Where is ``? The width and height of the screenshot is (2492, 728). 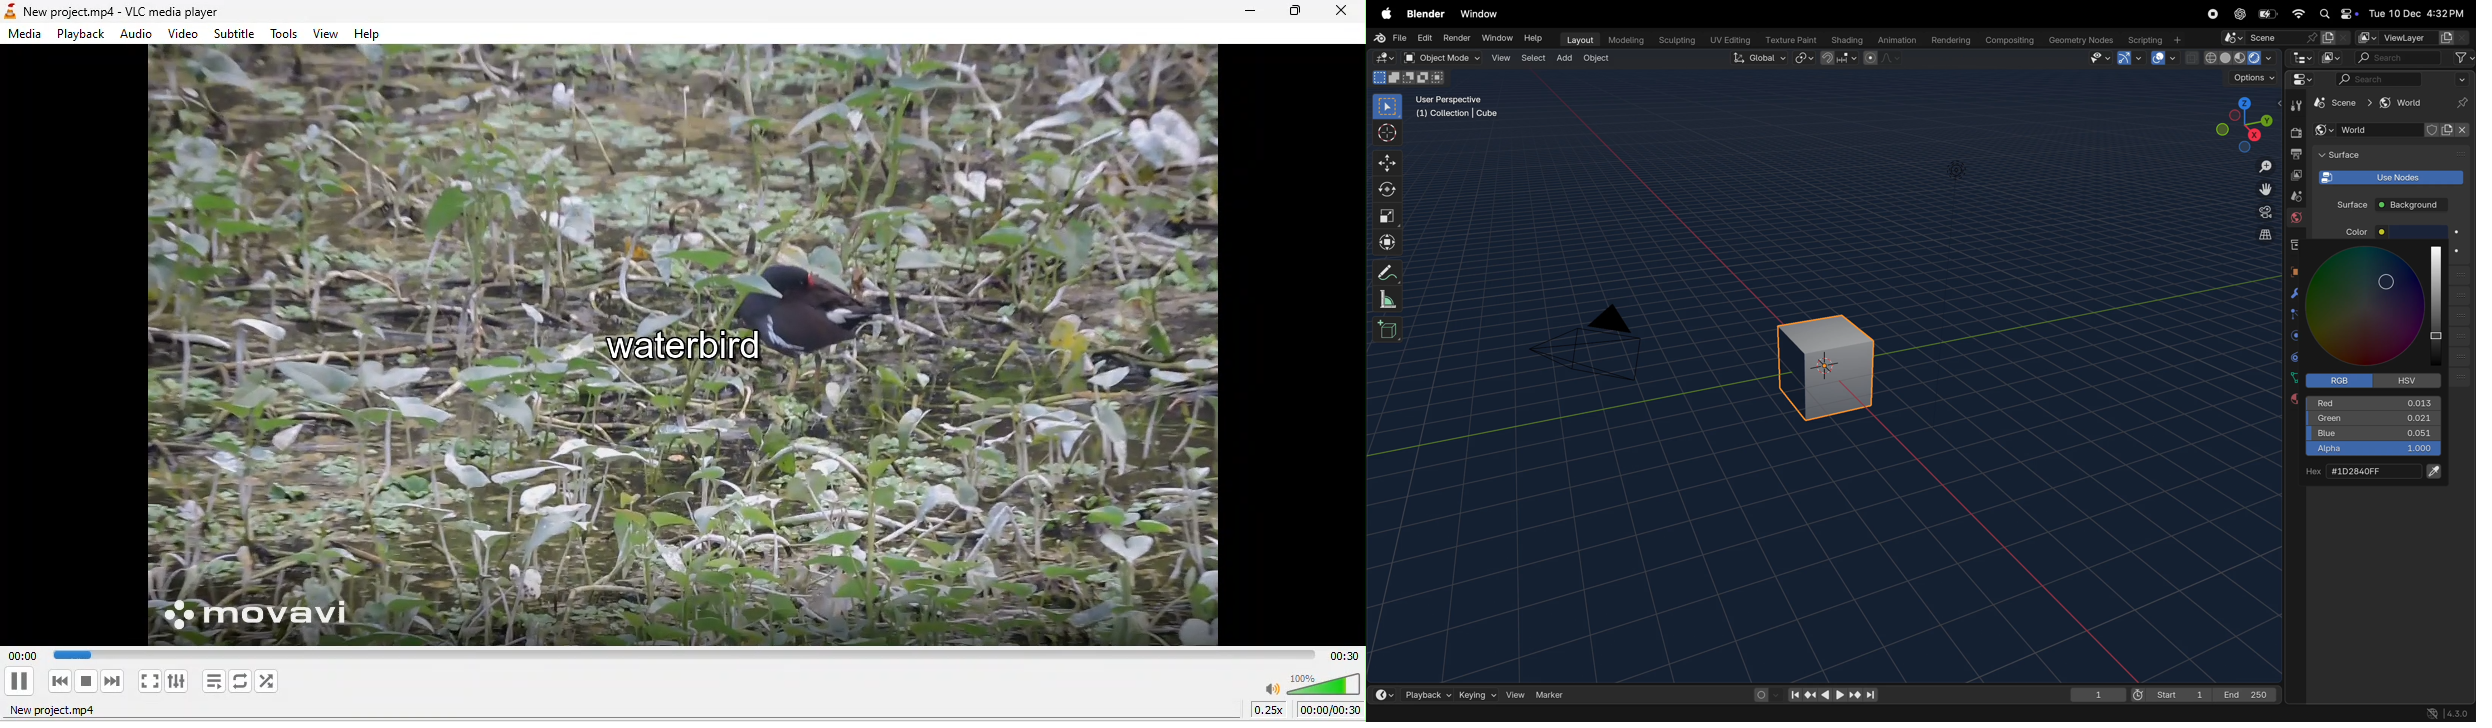
 is located at coordinates (2295, 154).